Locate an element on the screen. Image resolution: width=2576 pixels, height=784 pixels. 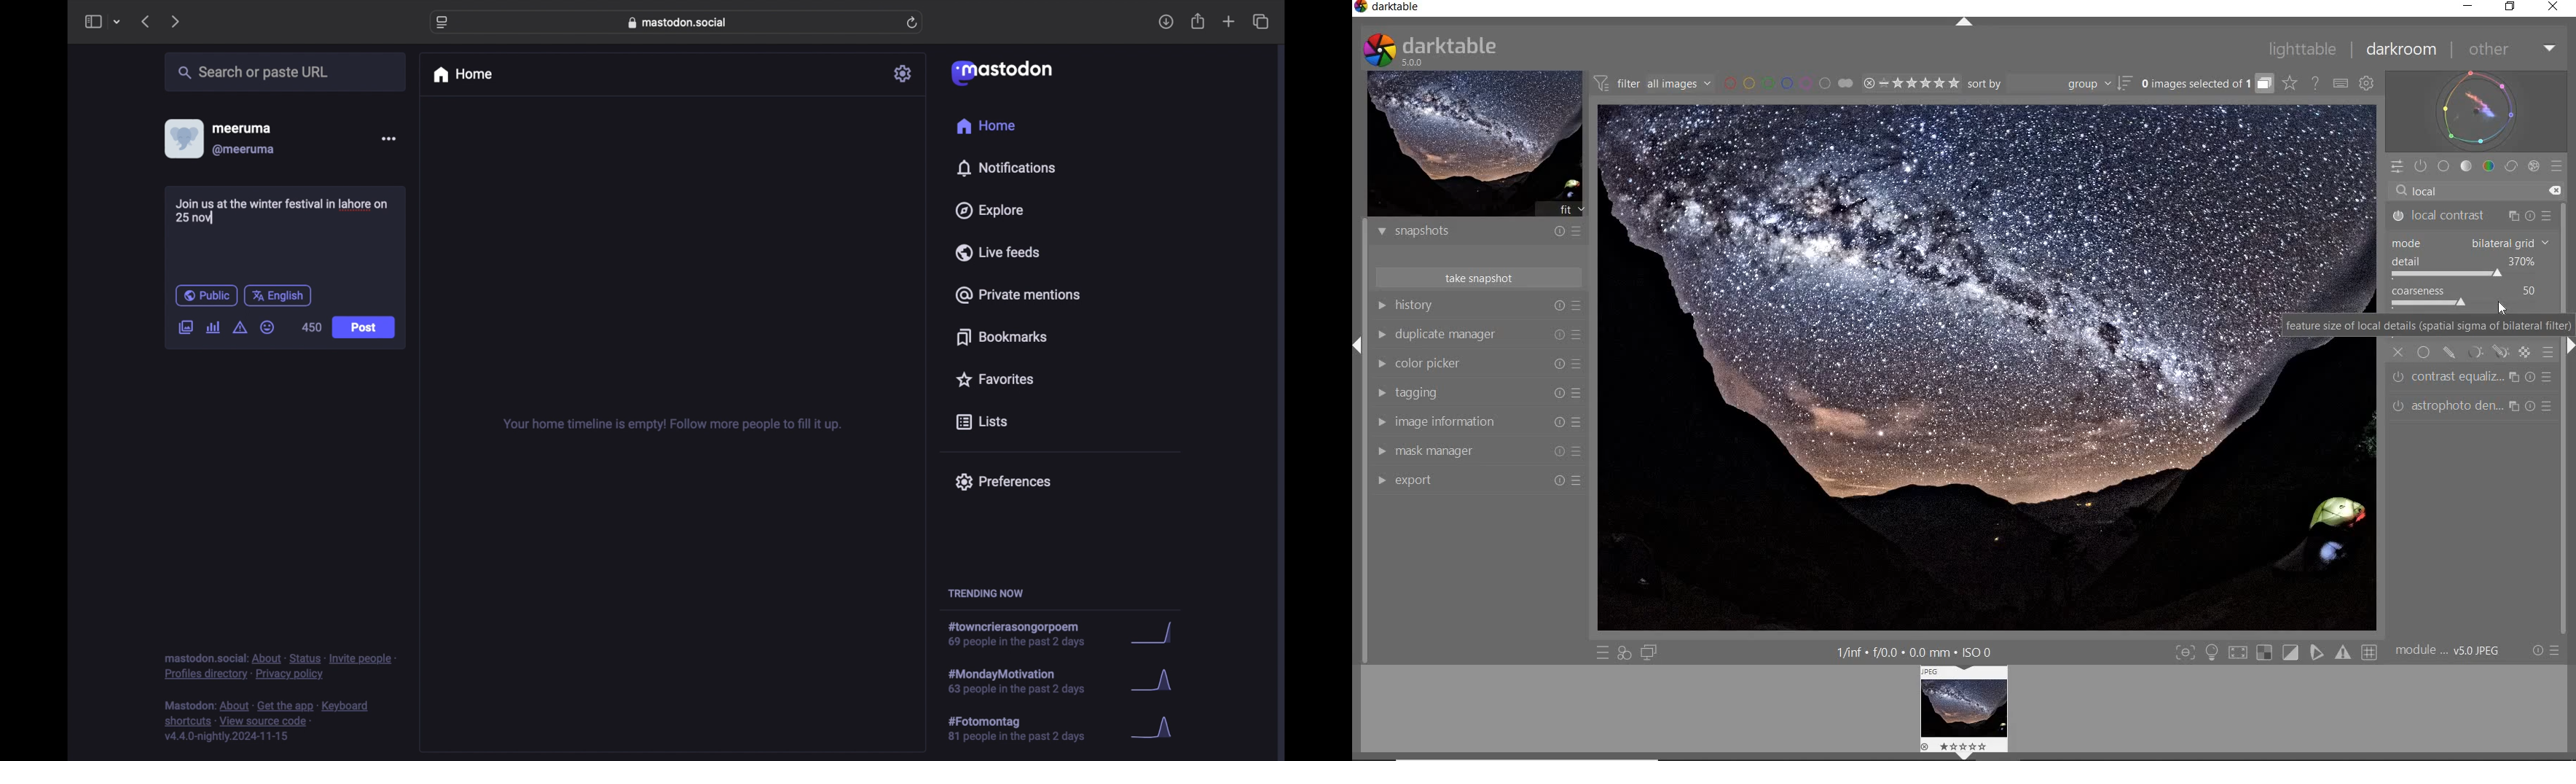
Local is located at coordinates (2467, 188).